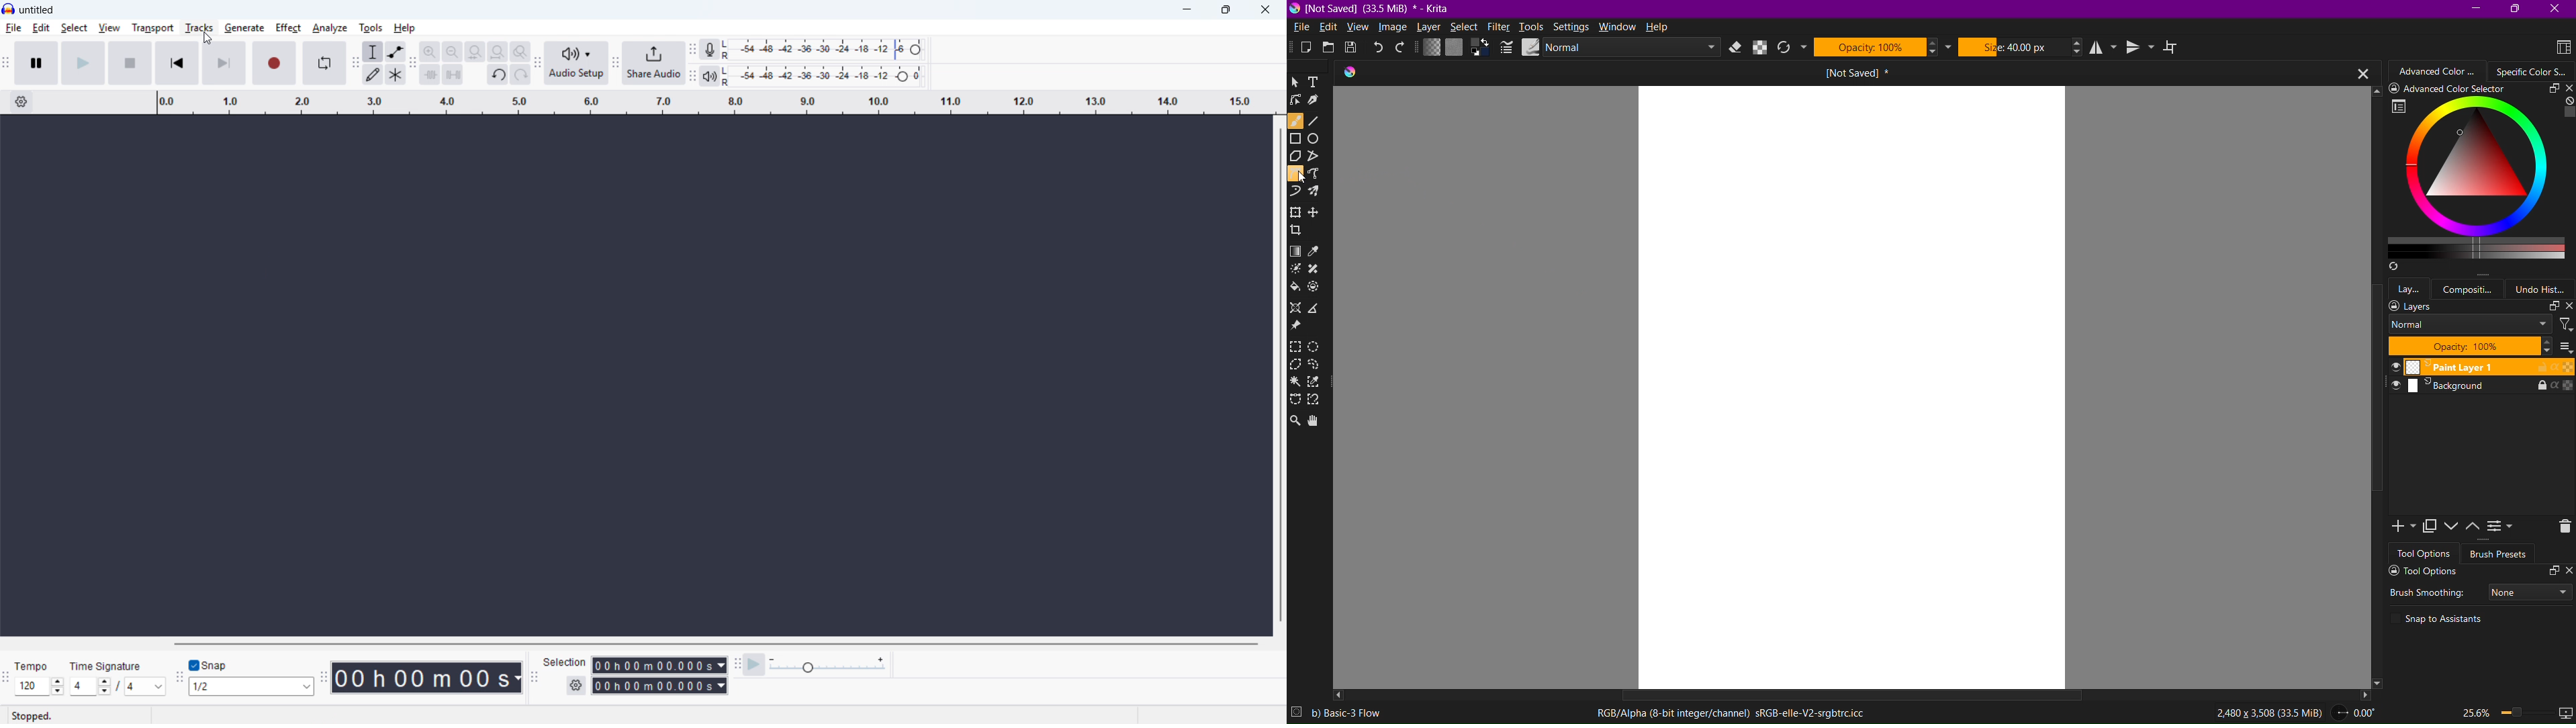  What do you see at coordinates (153, 27) in the screenshot?
I see `Transport ` at bounding box center [153, 27].